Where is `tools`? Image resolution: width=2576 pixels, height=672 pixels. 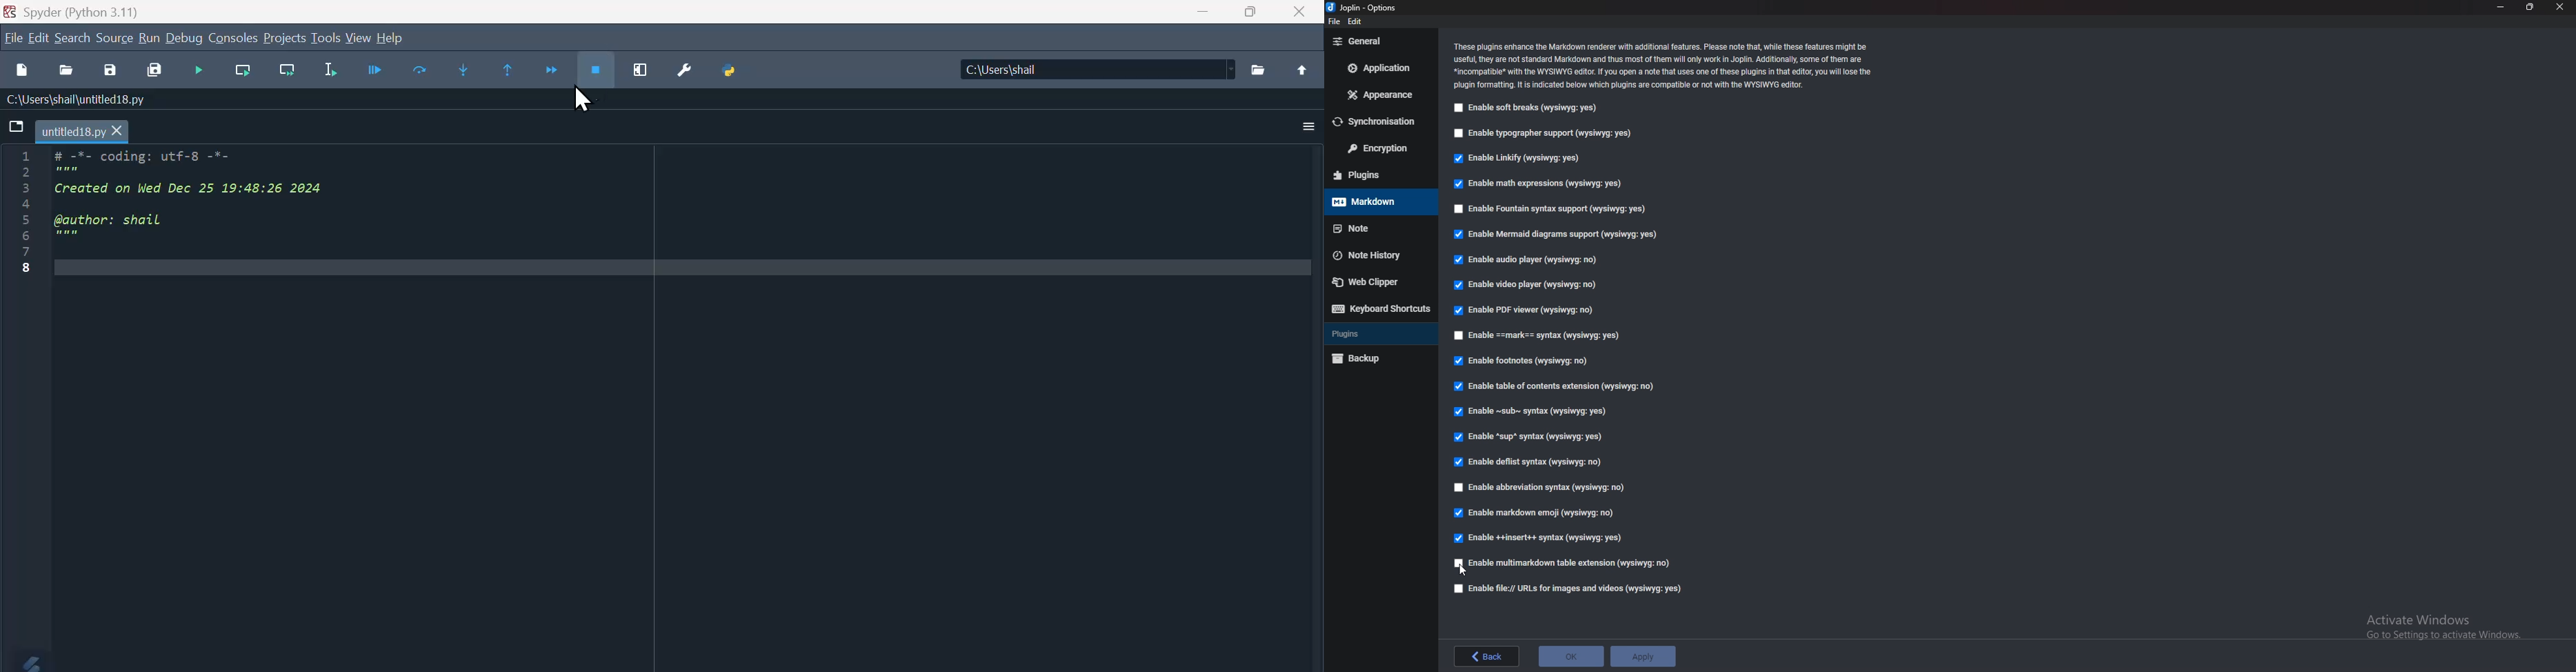 tools is located at coordinates (326, 39).